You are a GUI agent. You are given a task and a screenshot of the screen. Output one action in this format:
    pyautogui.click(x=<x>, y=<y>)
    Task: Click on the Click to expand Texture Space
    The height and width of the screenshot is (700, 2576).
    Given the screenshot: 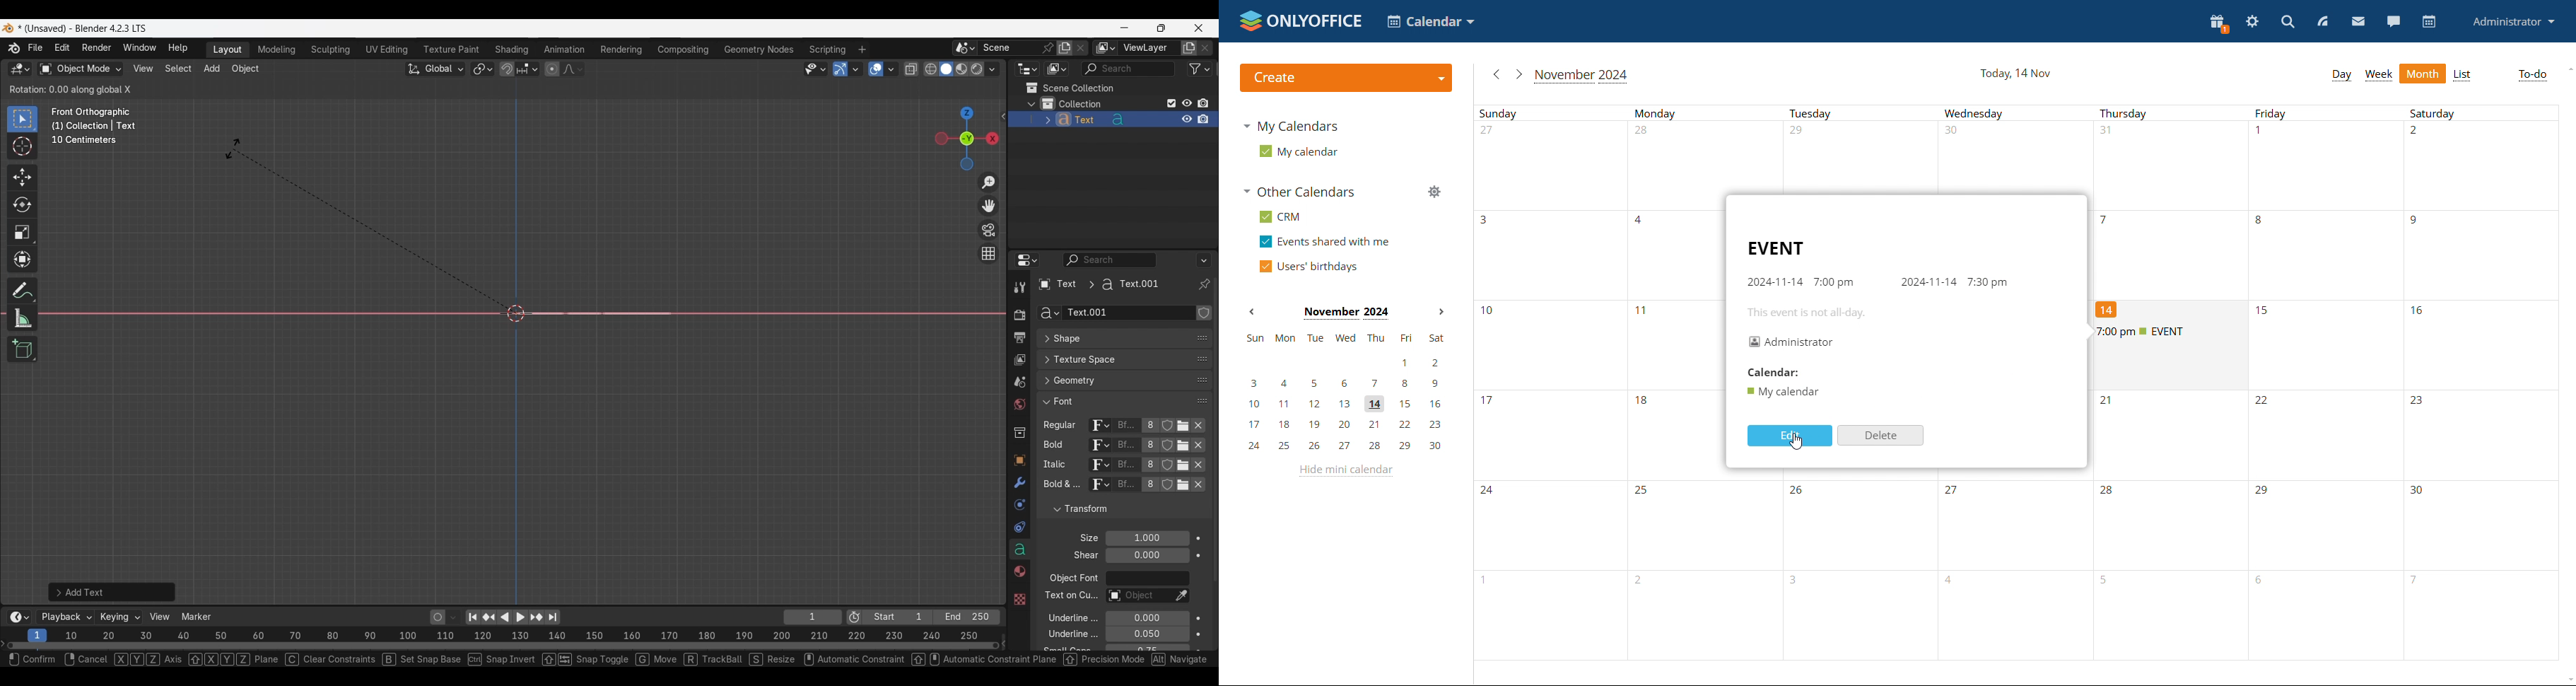 What is the action you would take?
    pyautogui.click(x=1112, y=360)
    